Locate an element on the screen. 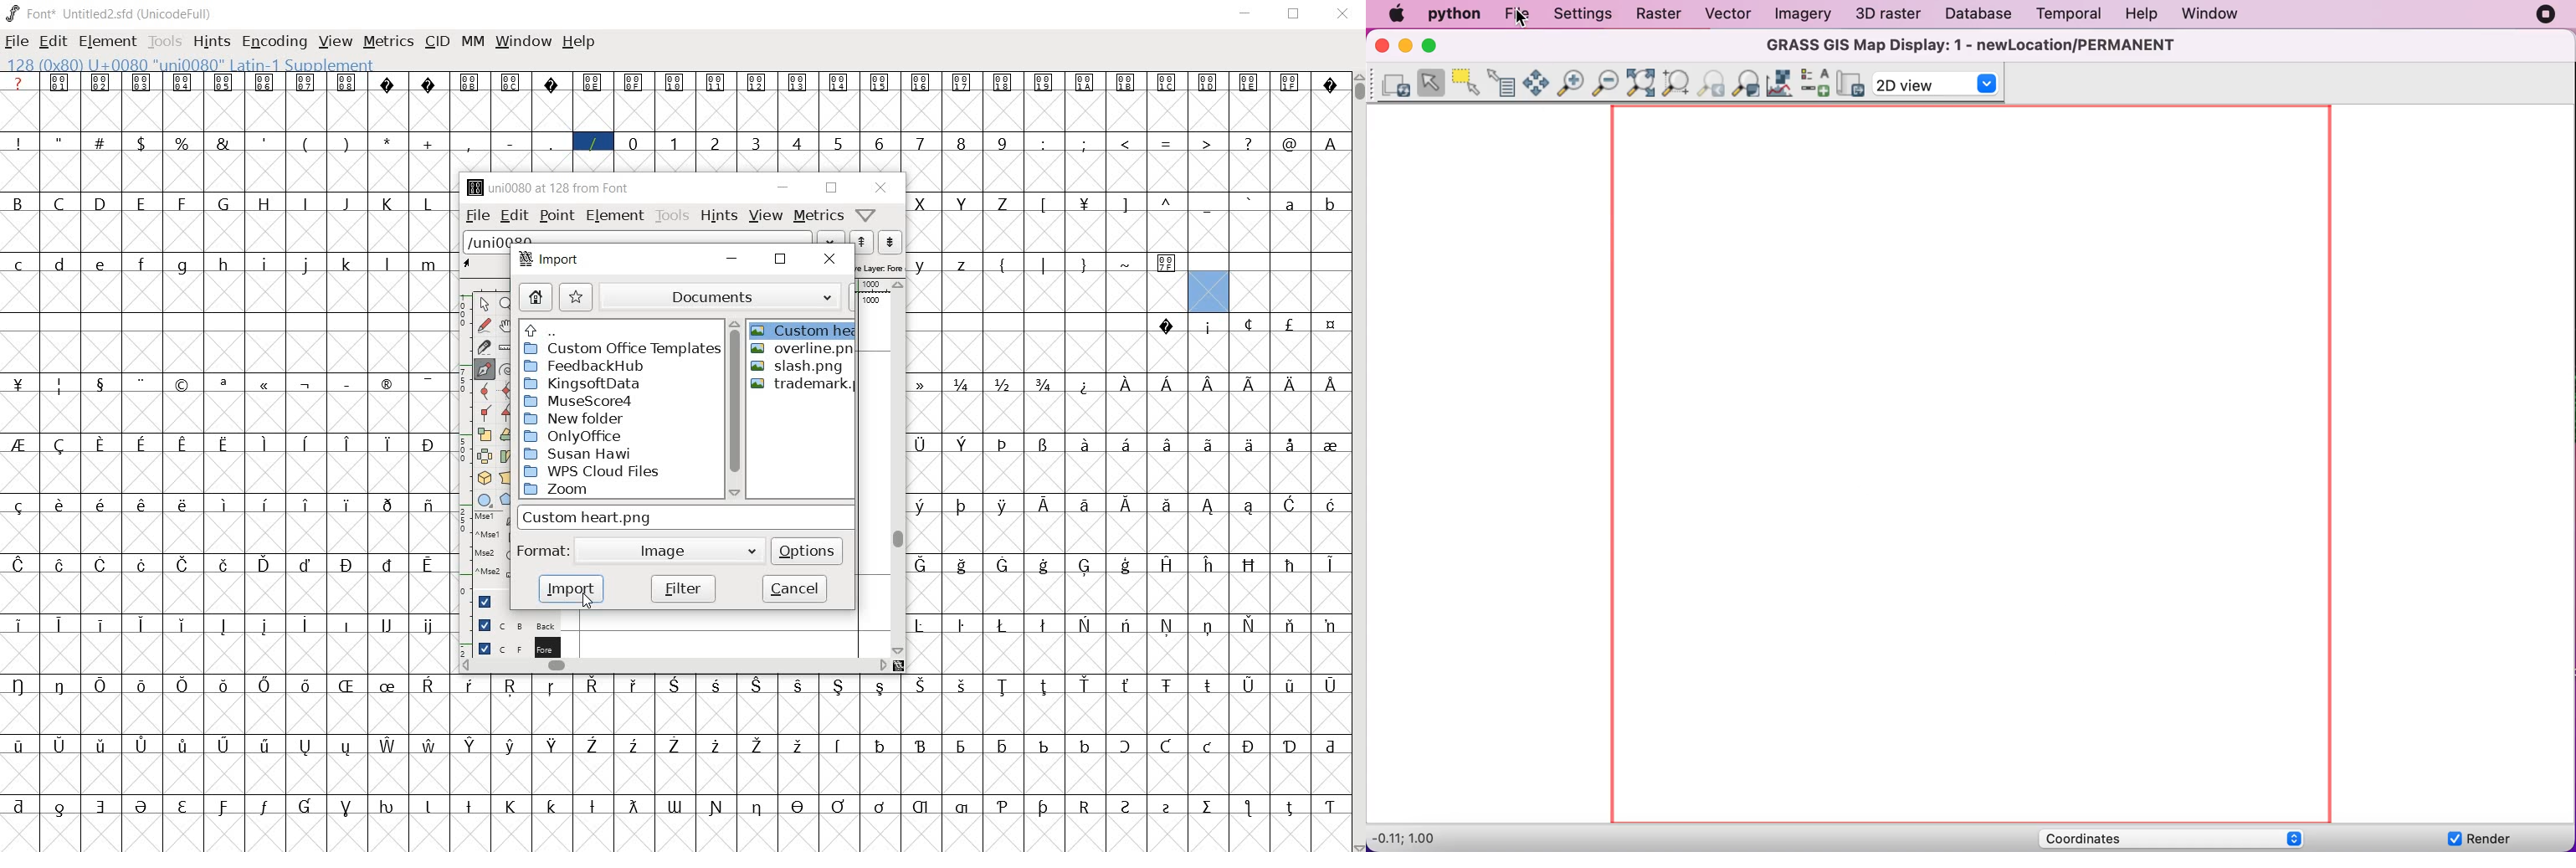 Image resolution: width=2576 pixels, height=868 pixels. glyph is located at coordinates (839, 686).